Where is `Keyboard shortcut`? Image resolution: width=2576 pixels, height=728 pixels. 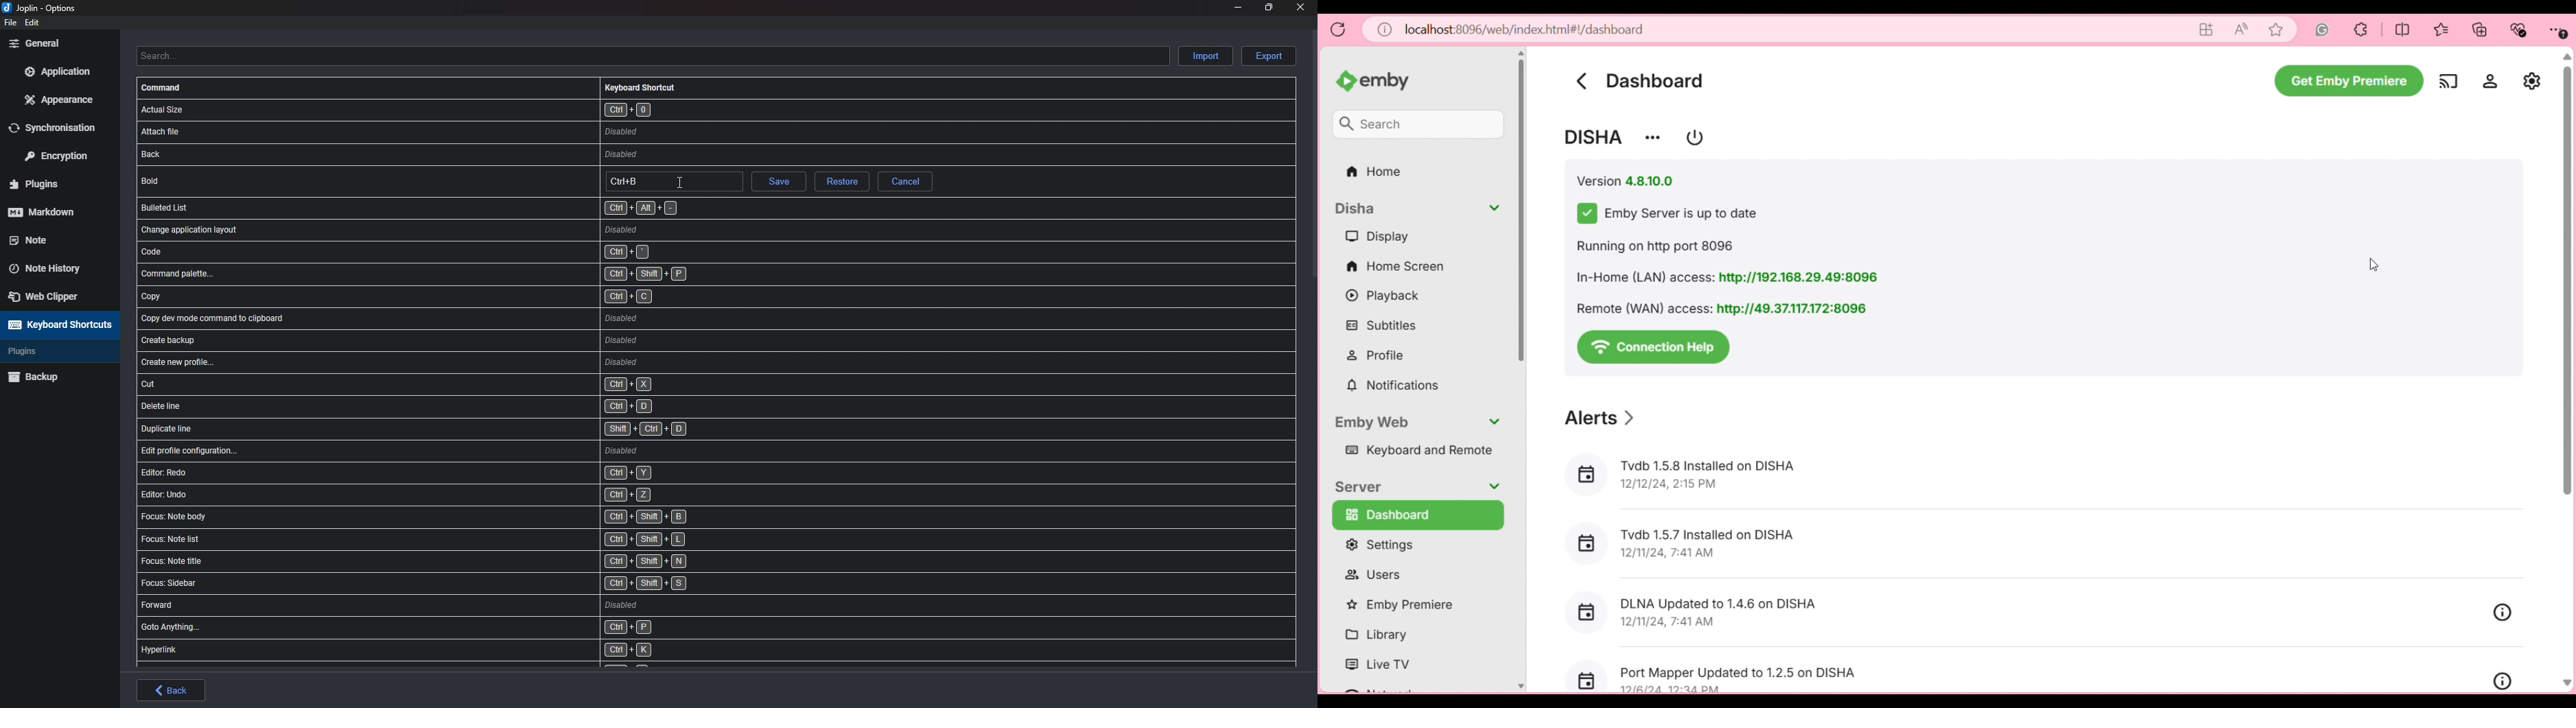
Keyboard shortcut is located at coordinates (640, 87).